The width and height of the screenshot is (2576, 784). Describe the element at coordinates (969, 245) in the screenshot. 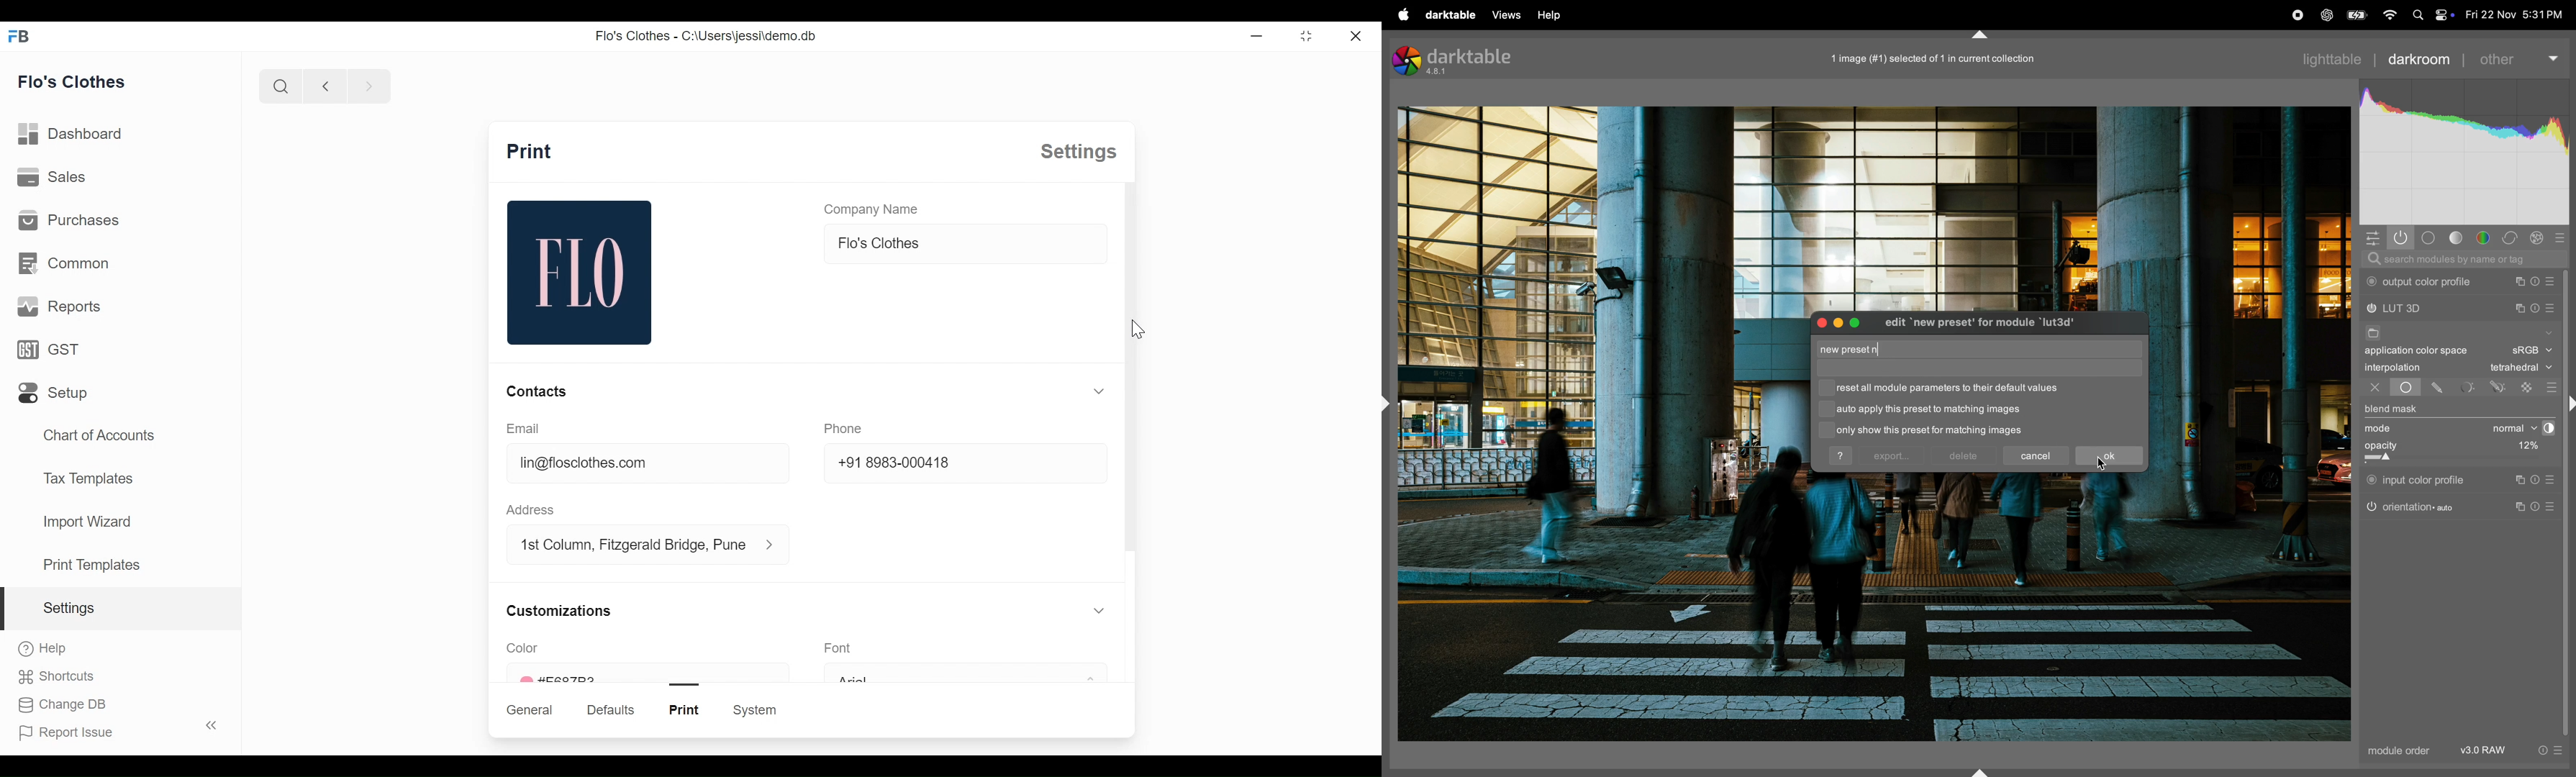

I see `flo's clothes` at that location.